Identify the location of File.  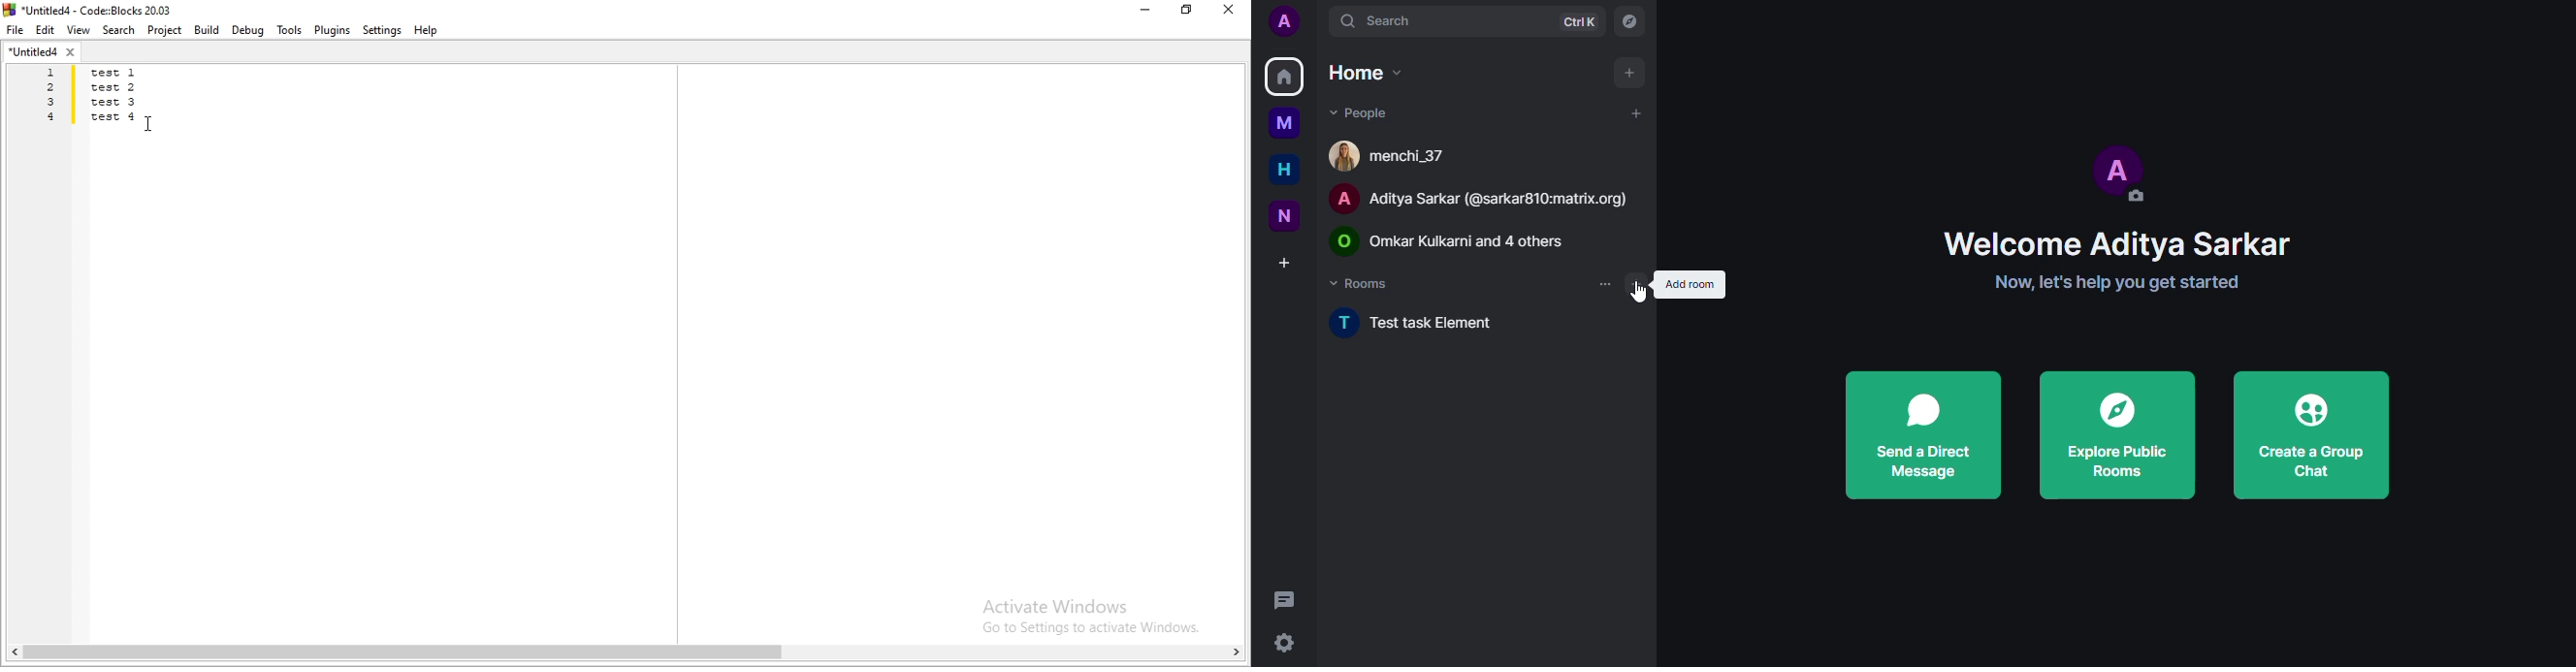
(16, 31).